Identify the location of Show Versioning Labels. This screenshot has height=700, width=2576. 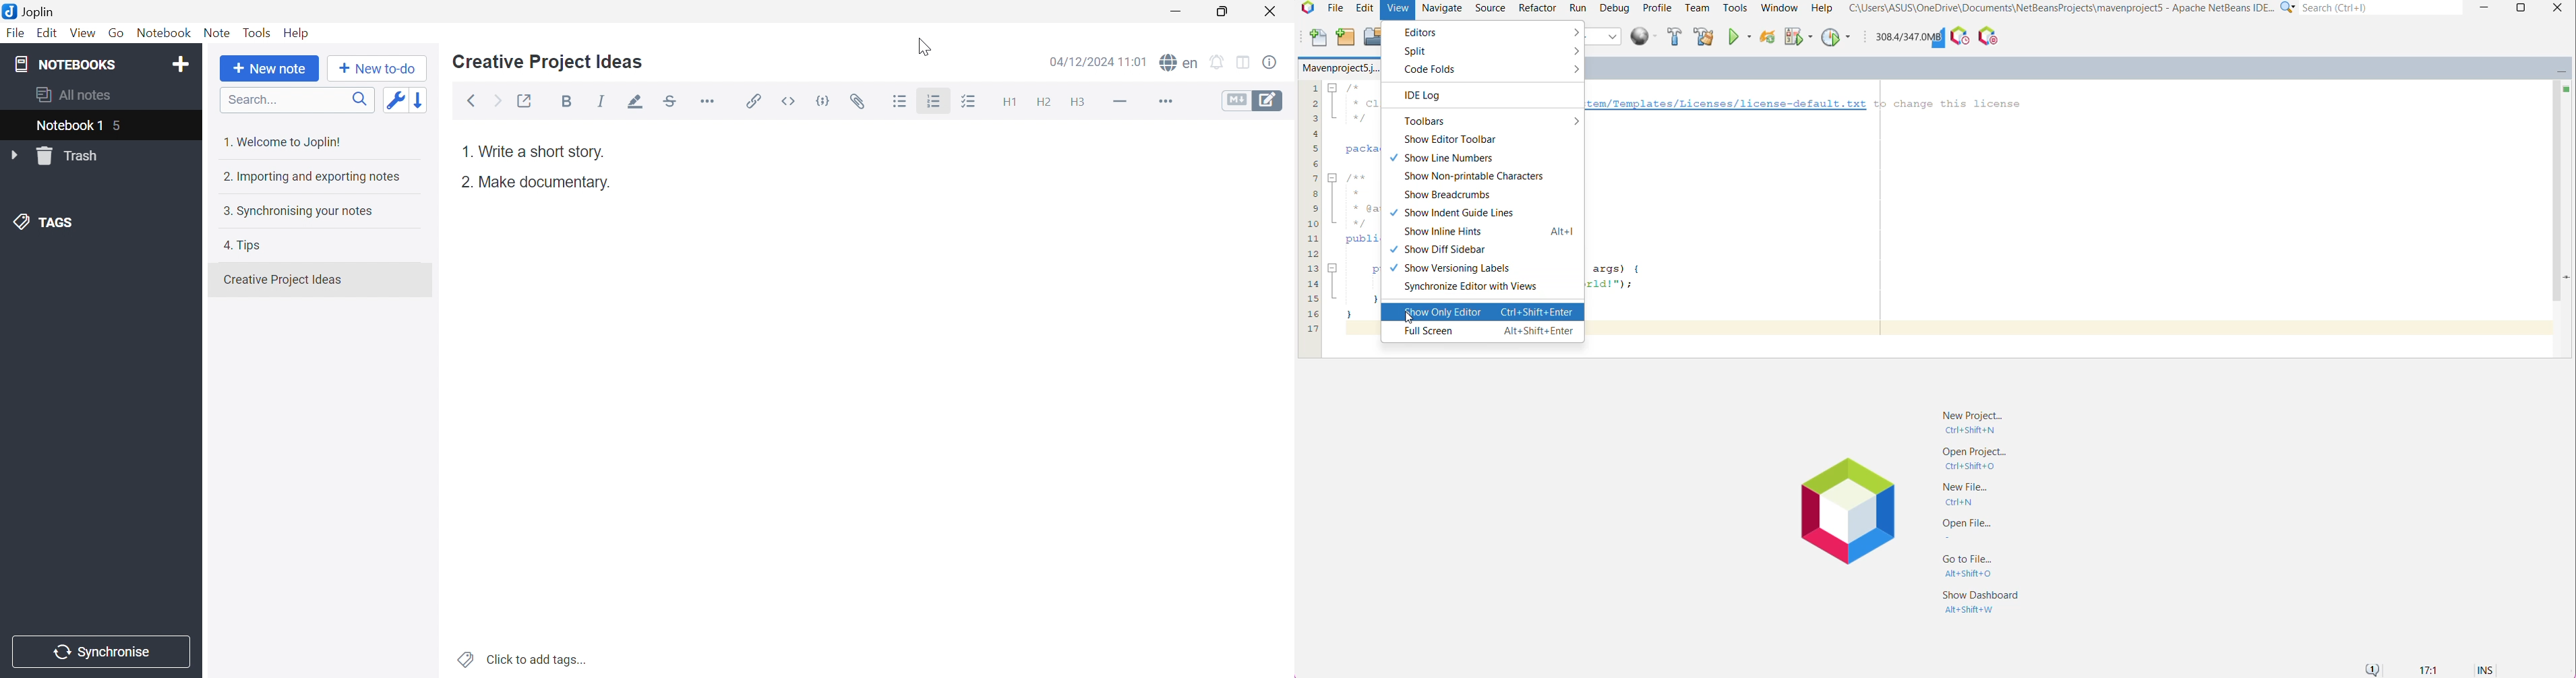
(1472, 268).